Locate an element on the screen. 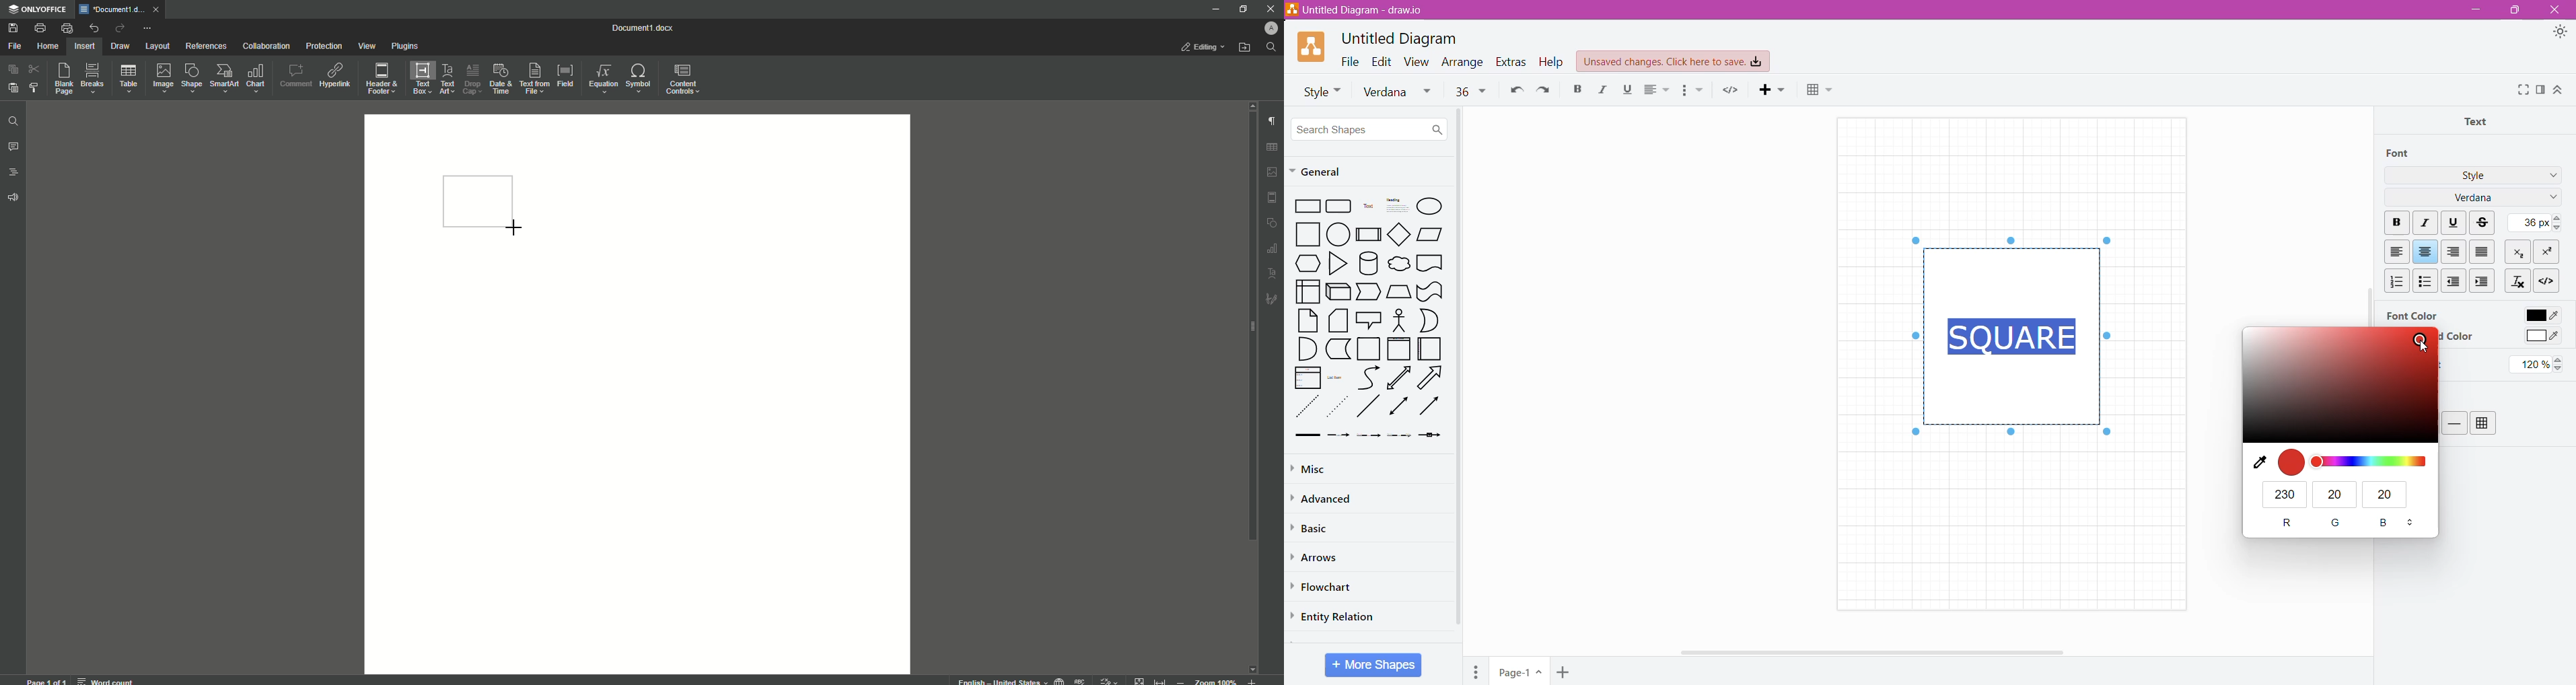 The height and width of the screenshot is (700, 2576). Home is located at coordinates (47, 47).